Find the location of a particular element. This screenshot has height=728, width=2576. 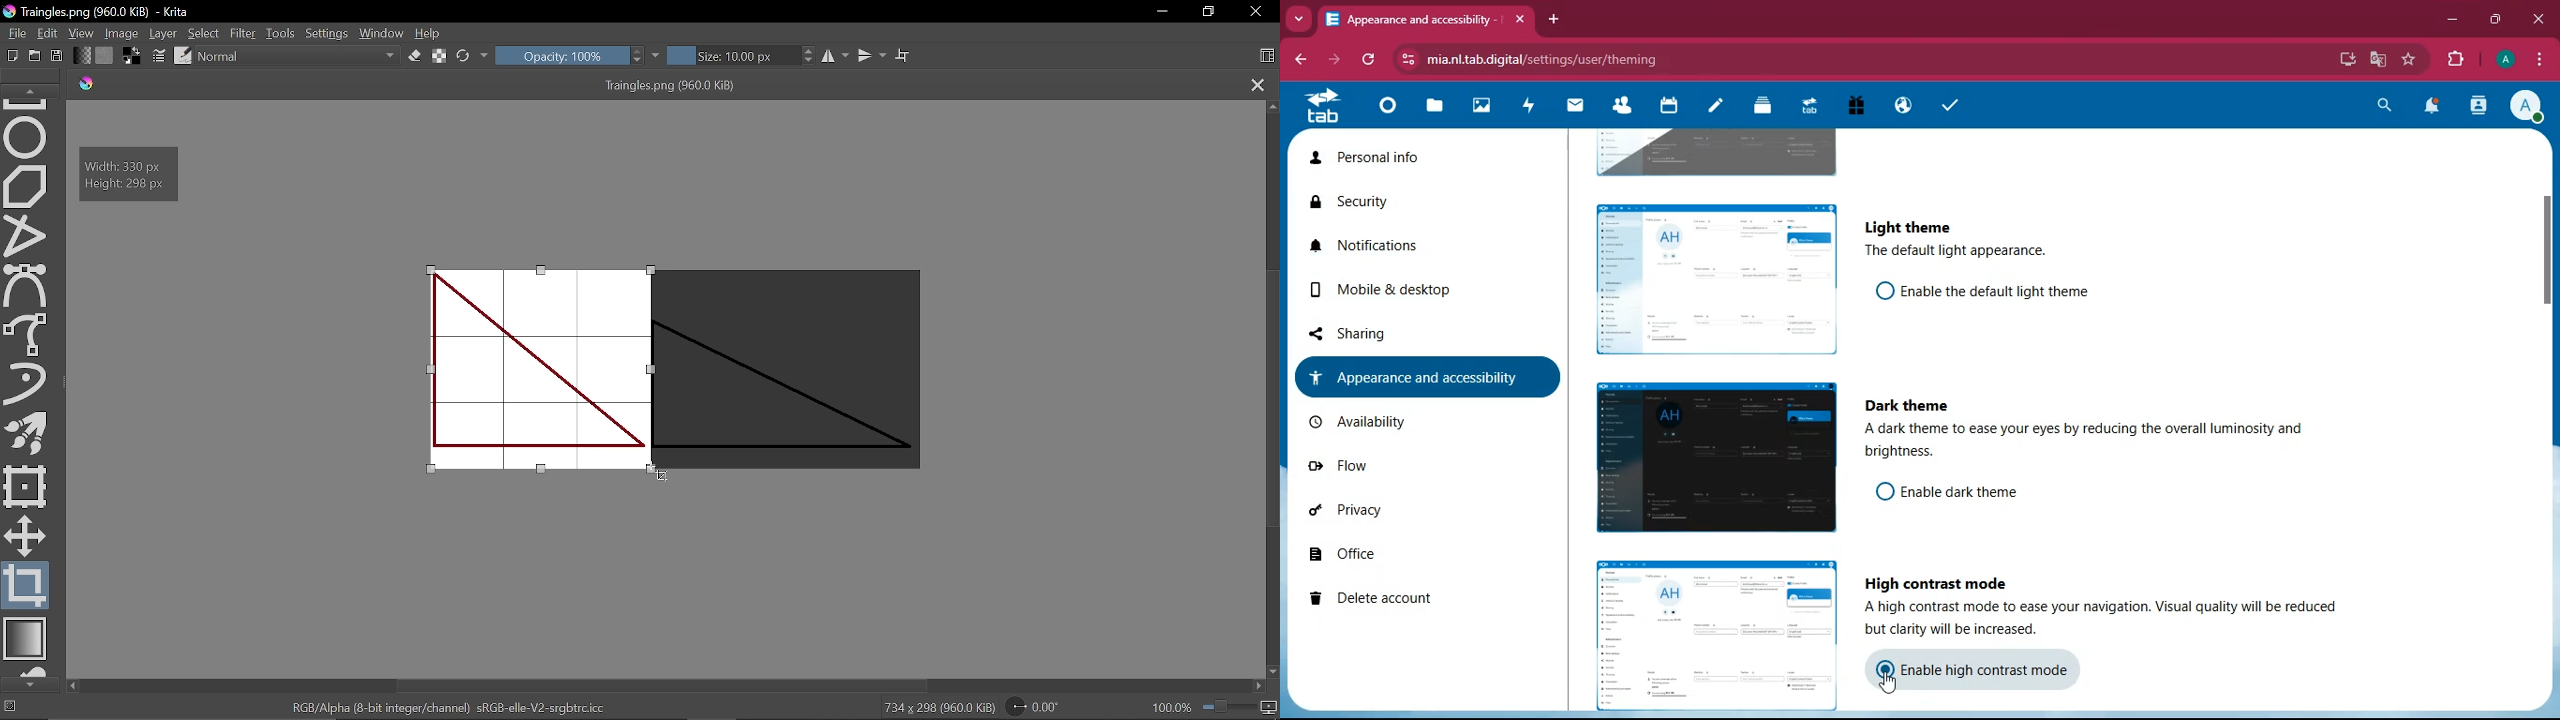

Transform a layer or a selection is located at coordinates (26, 485).